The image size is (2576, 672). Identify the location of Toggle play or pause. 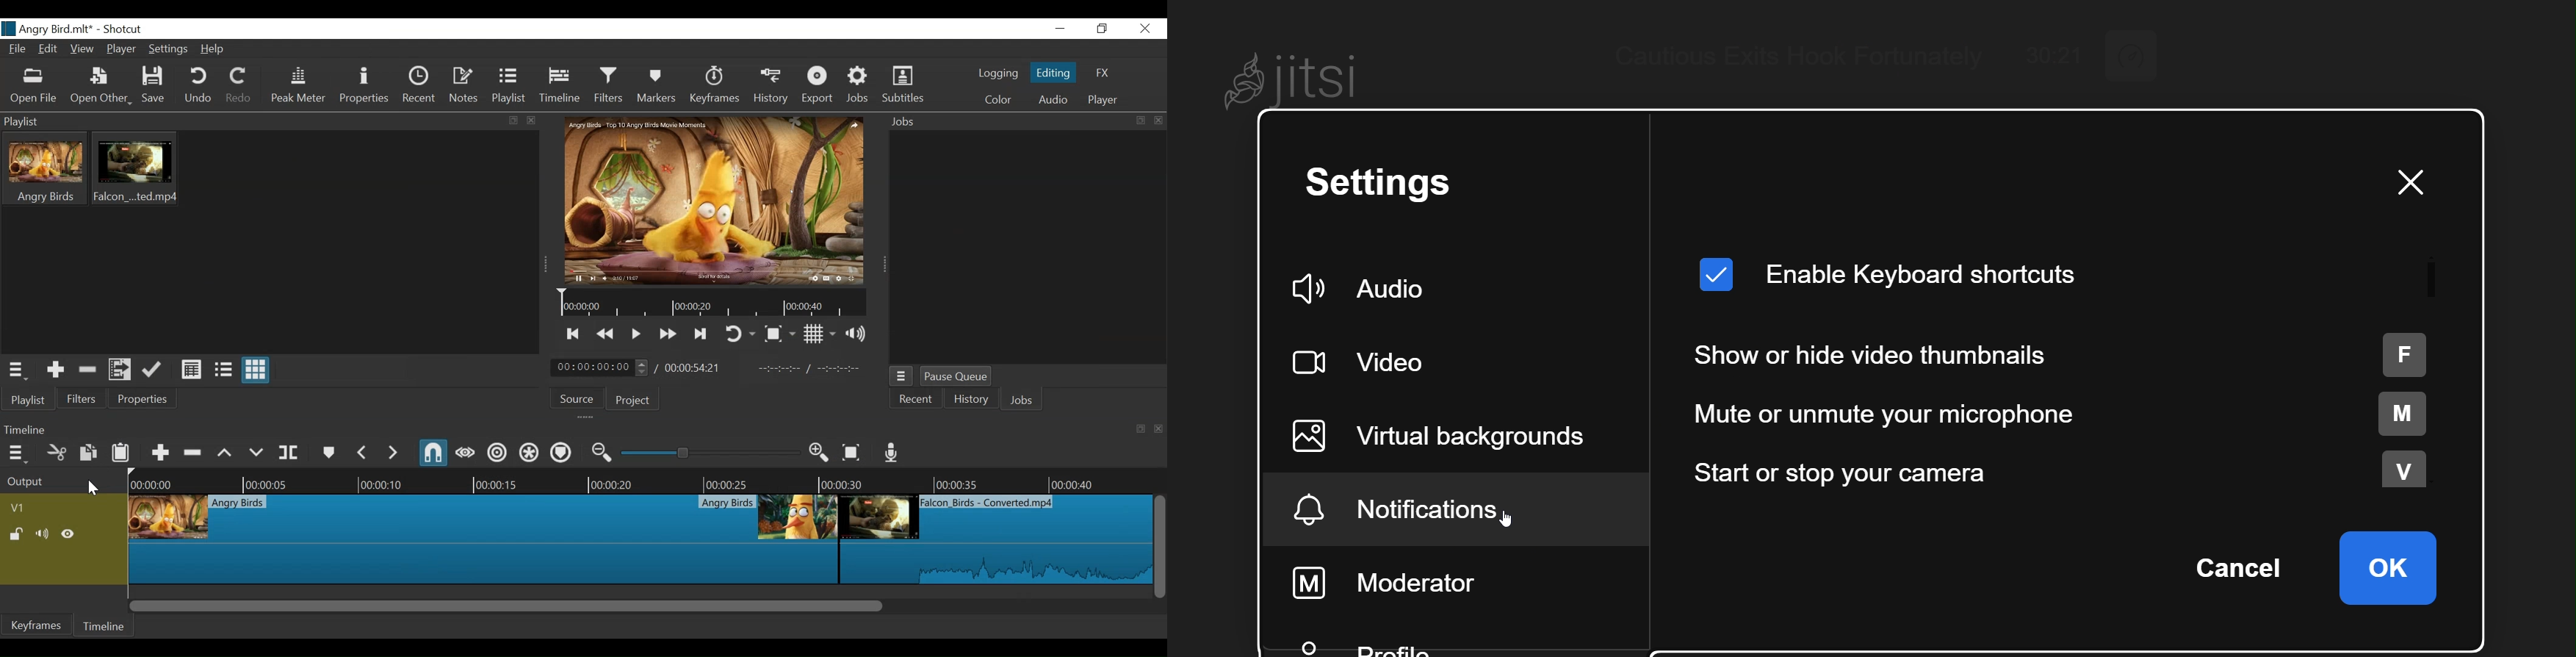
(637, 334).